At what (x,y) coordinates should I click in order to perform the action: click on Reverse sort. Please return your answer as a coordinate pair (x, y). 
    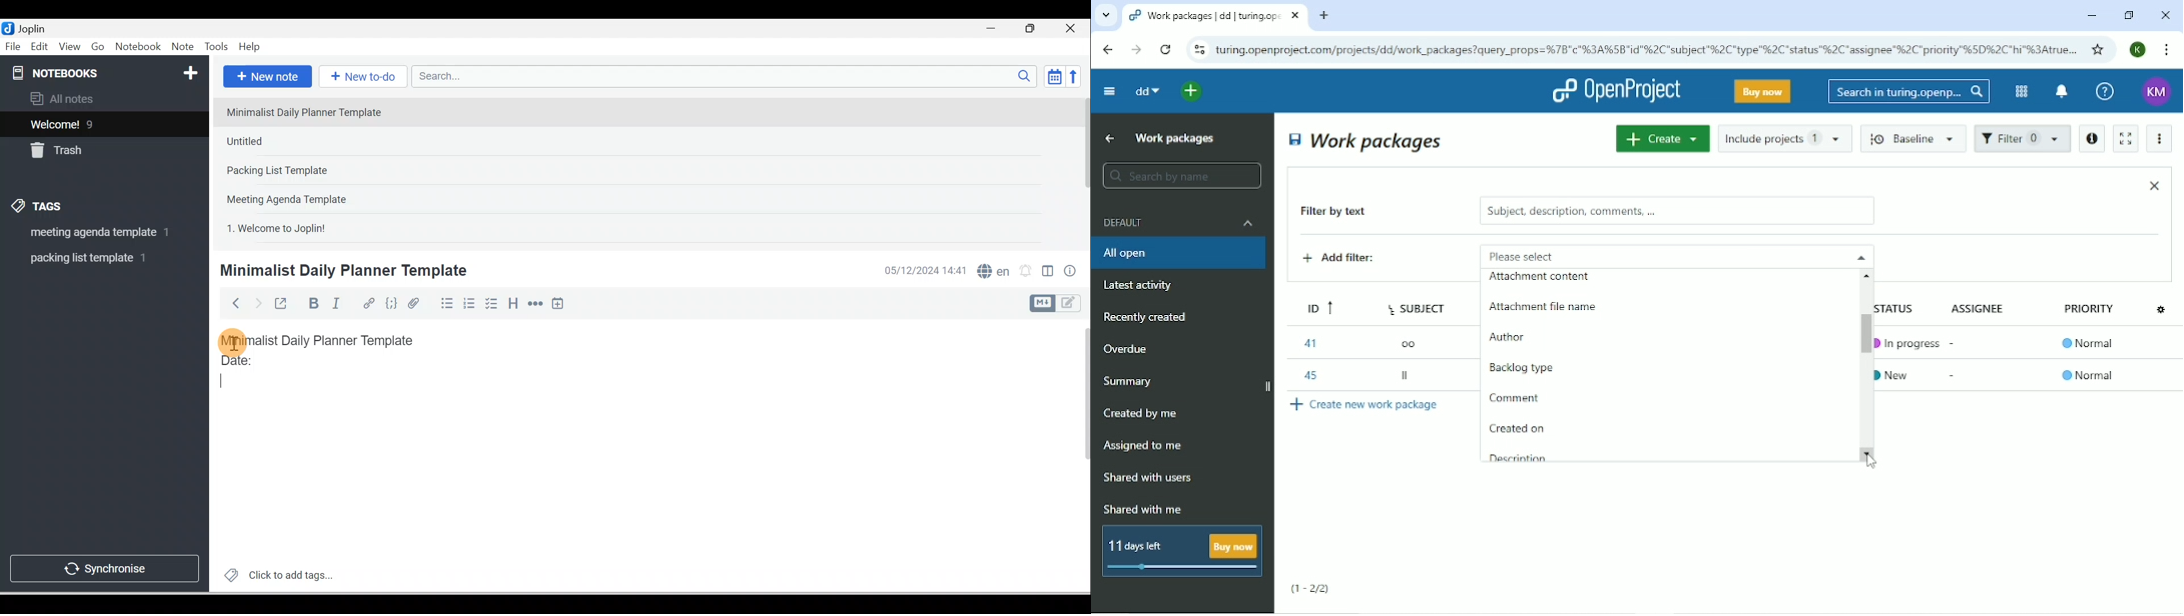
    Looking at the image, I should click on (1077, 76).